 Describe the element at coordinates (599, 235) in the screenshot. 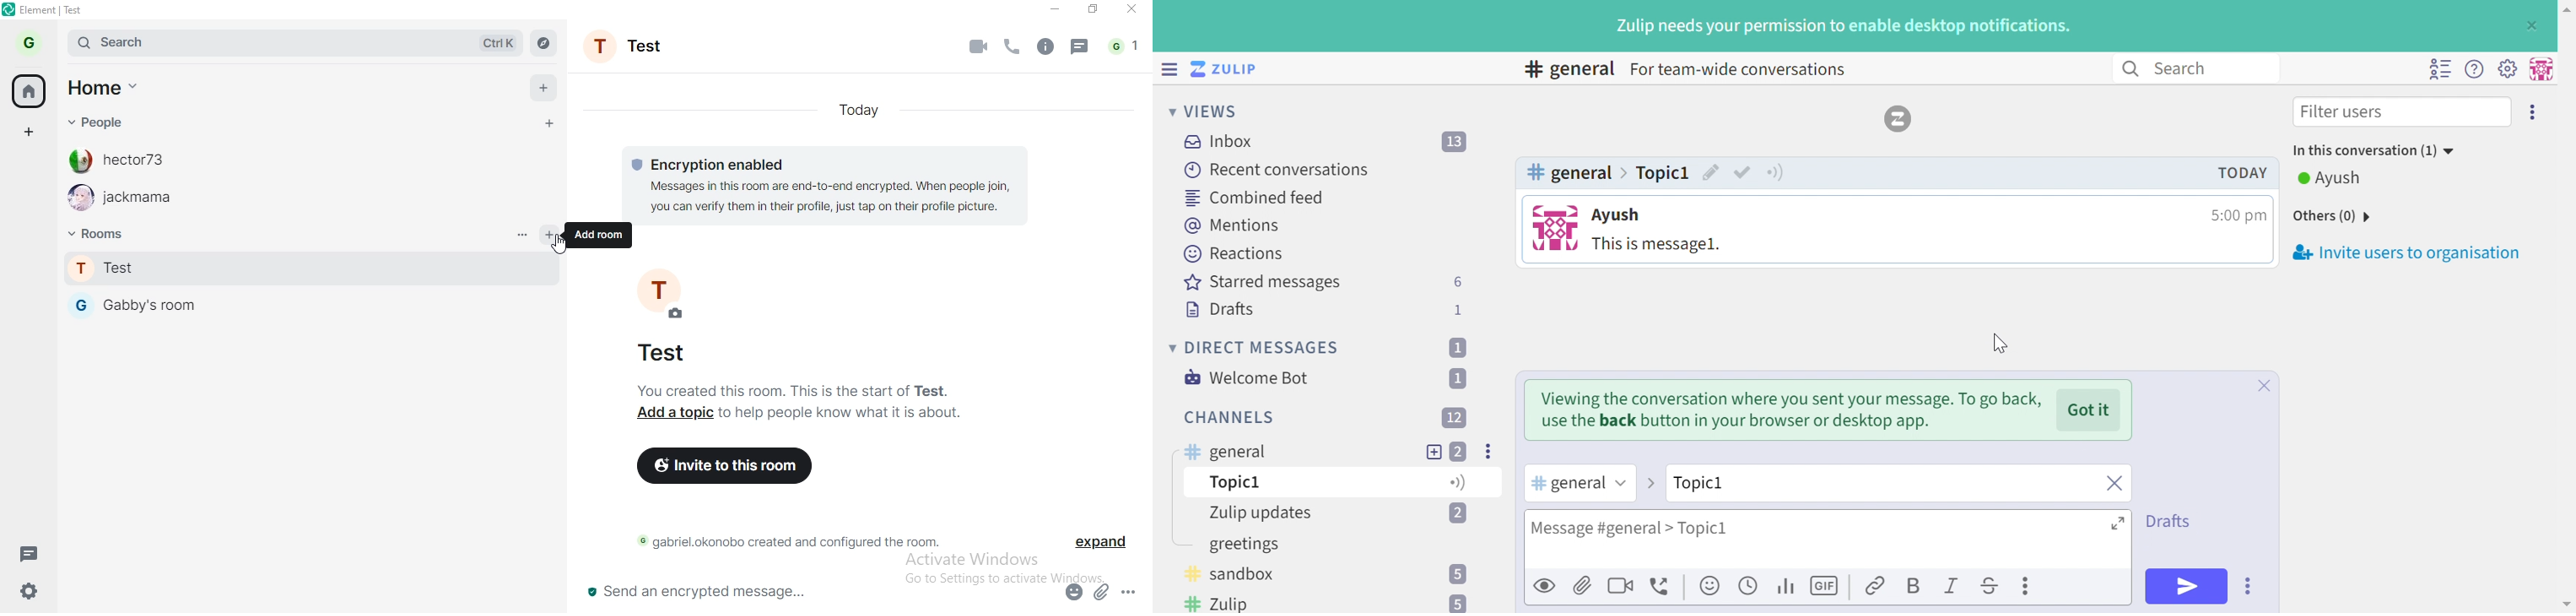

I see `add room` at that location.